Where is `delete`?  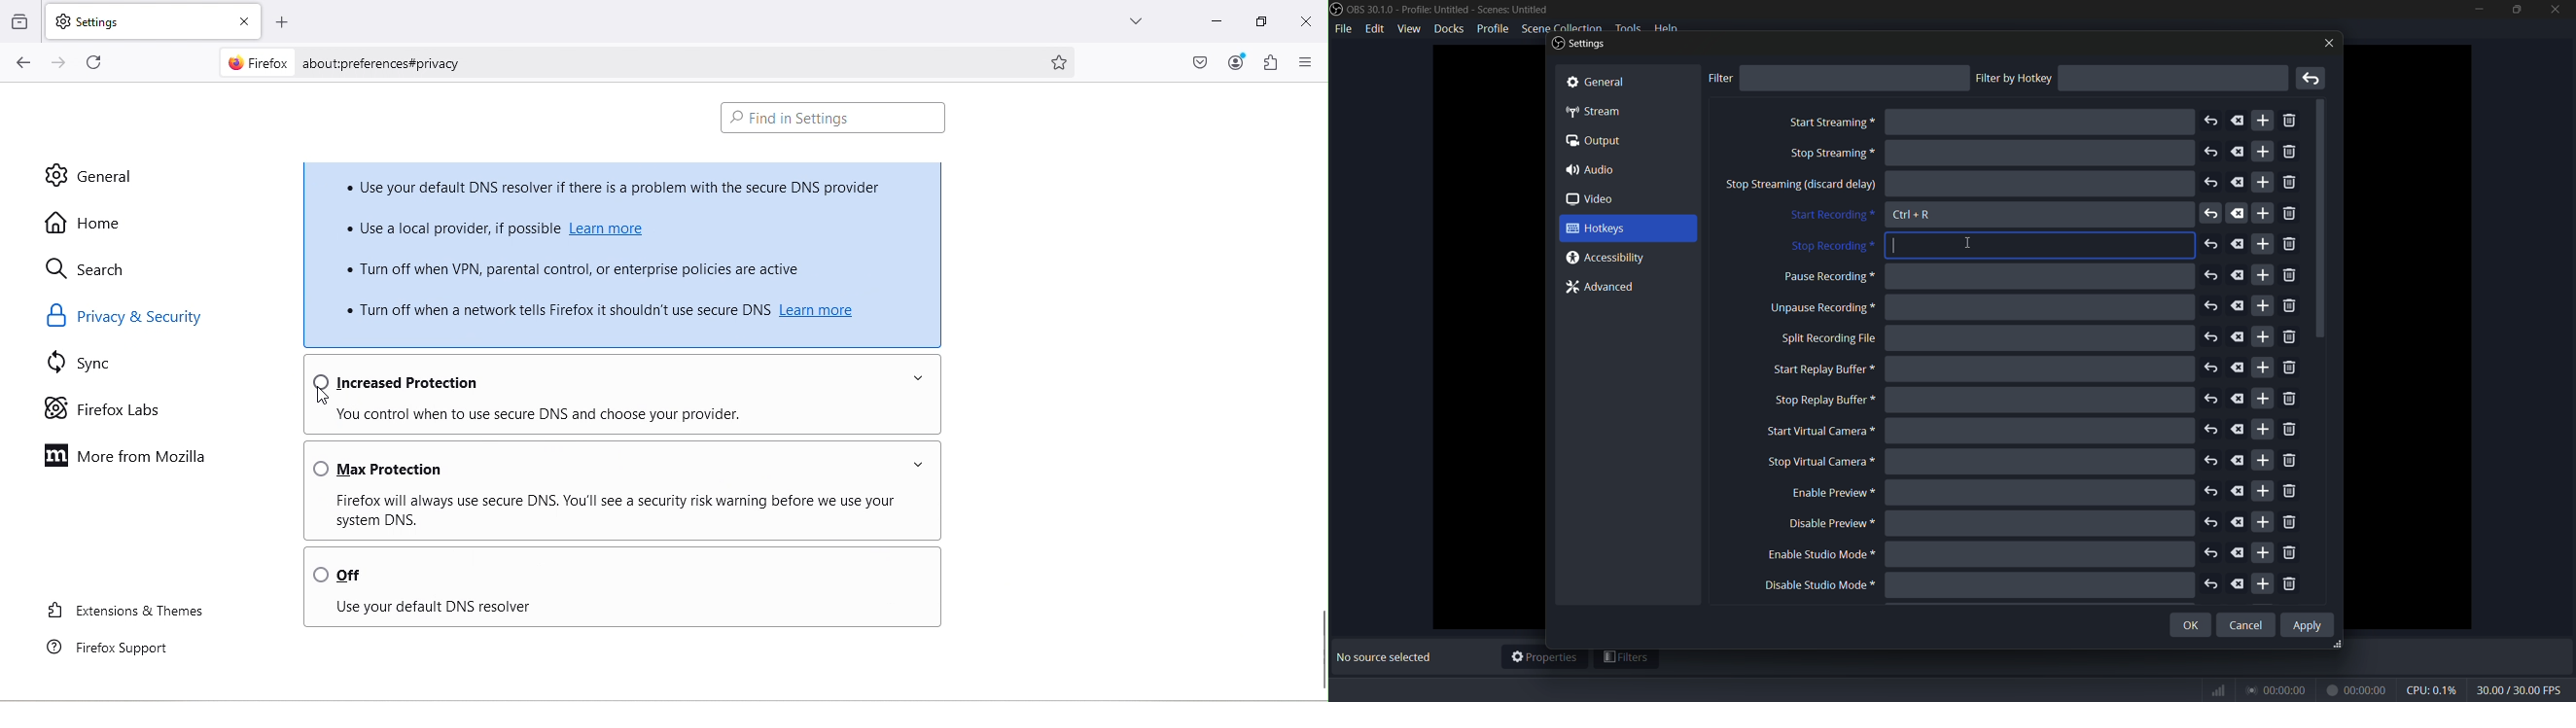 delete is located at coordinates (2236, 430).